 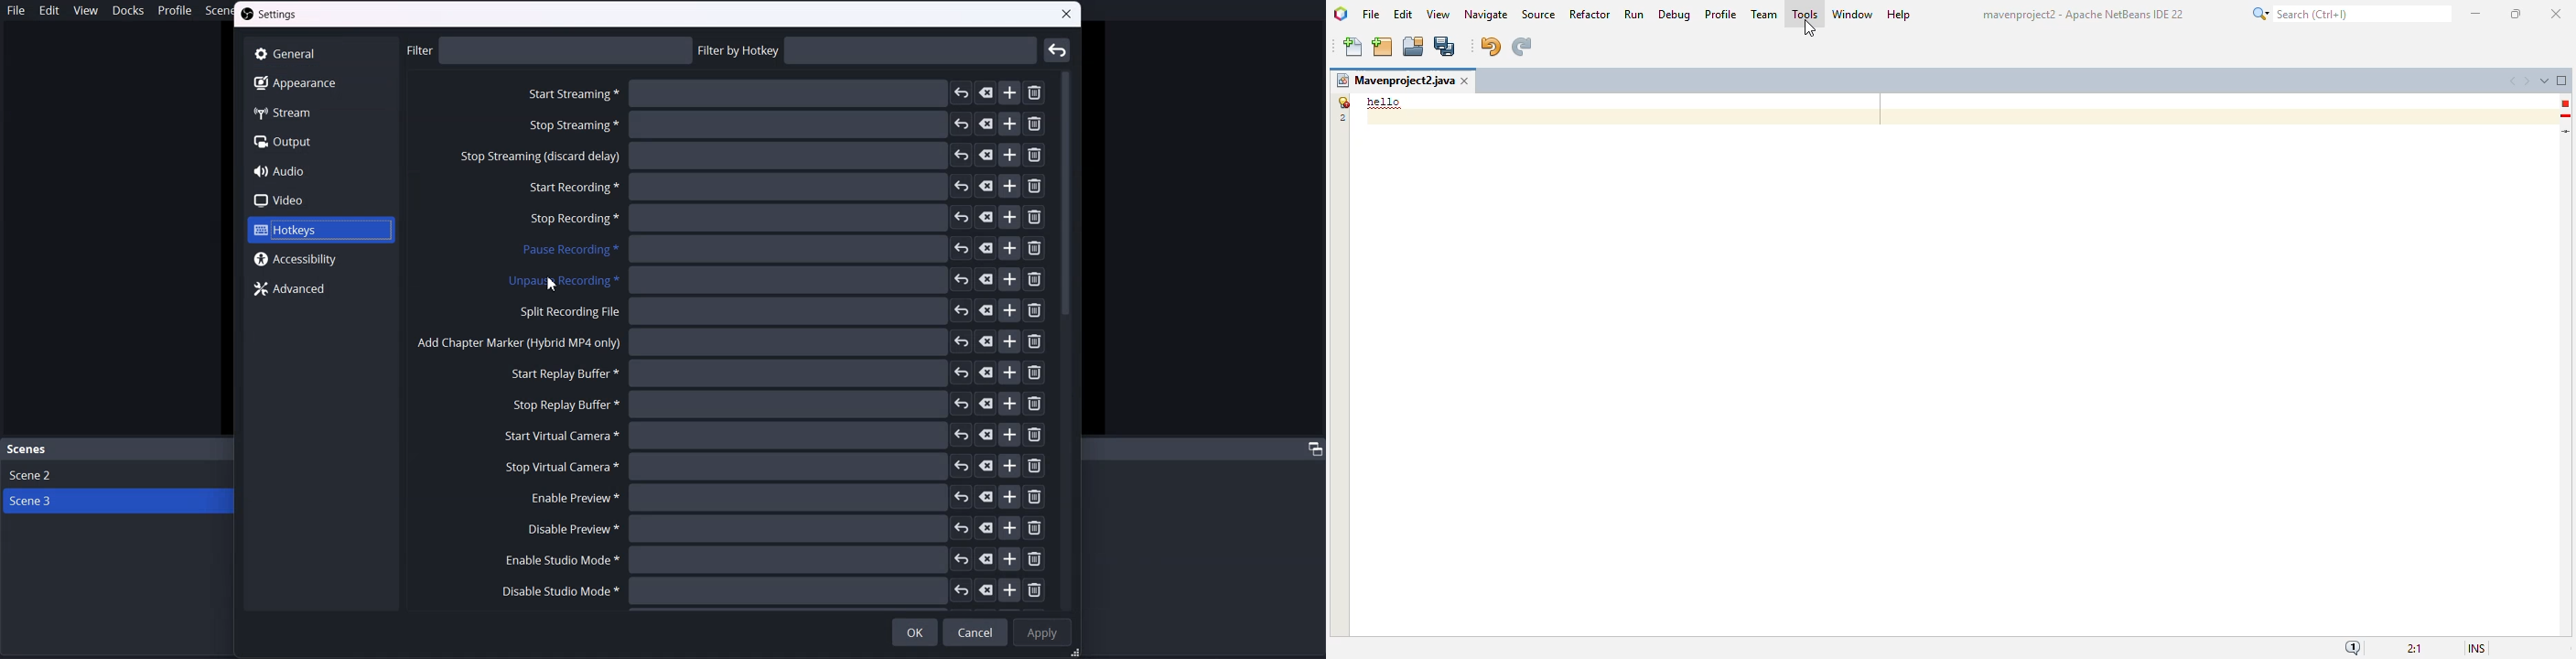 What do you see at coordinates (869, 50) in the screenshot?
I see `Filtre by hotkey` at bounding box center [869, 50].